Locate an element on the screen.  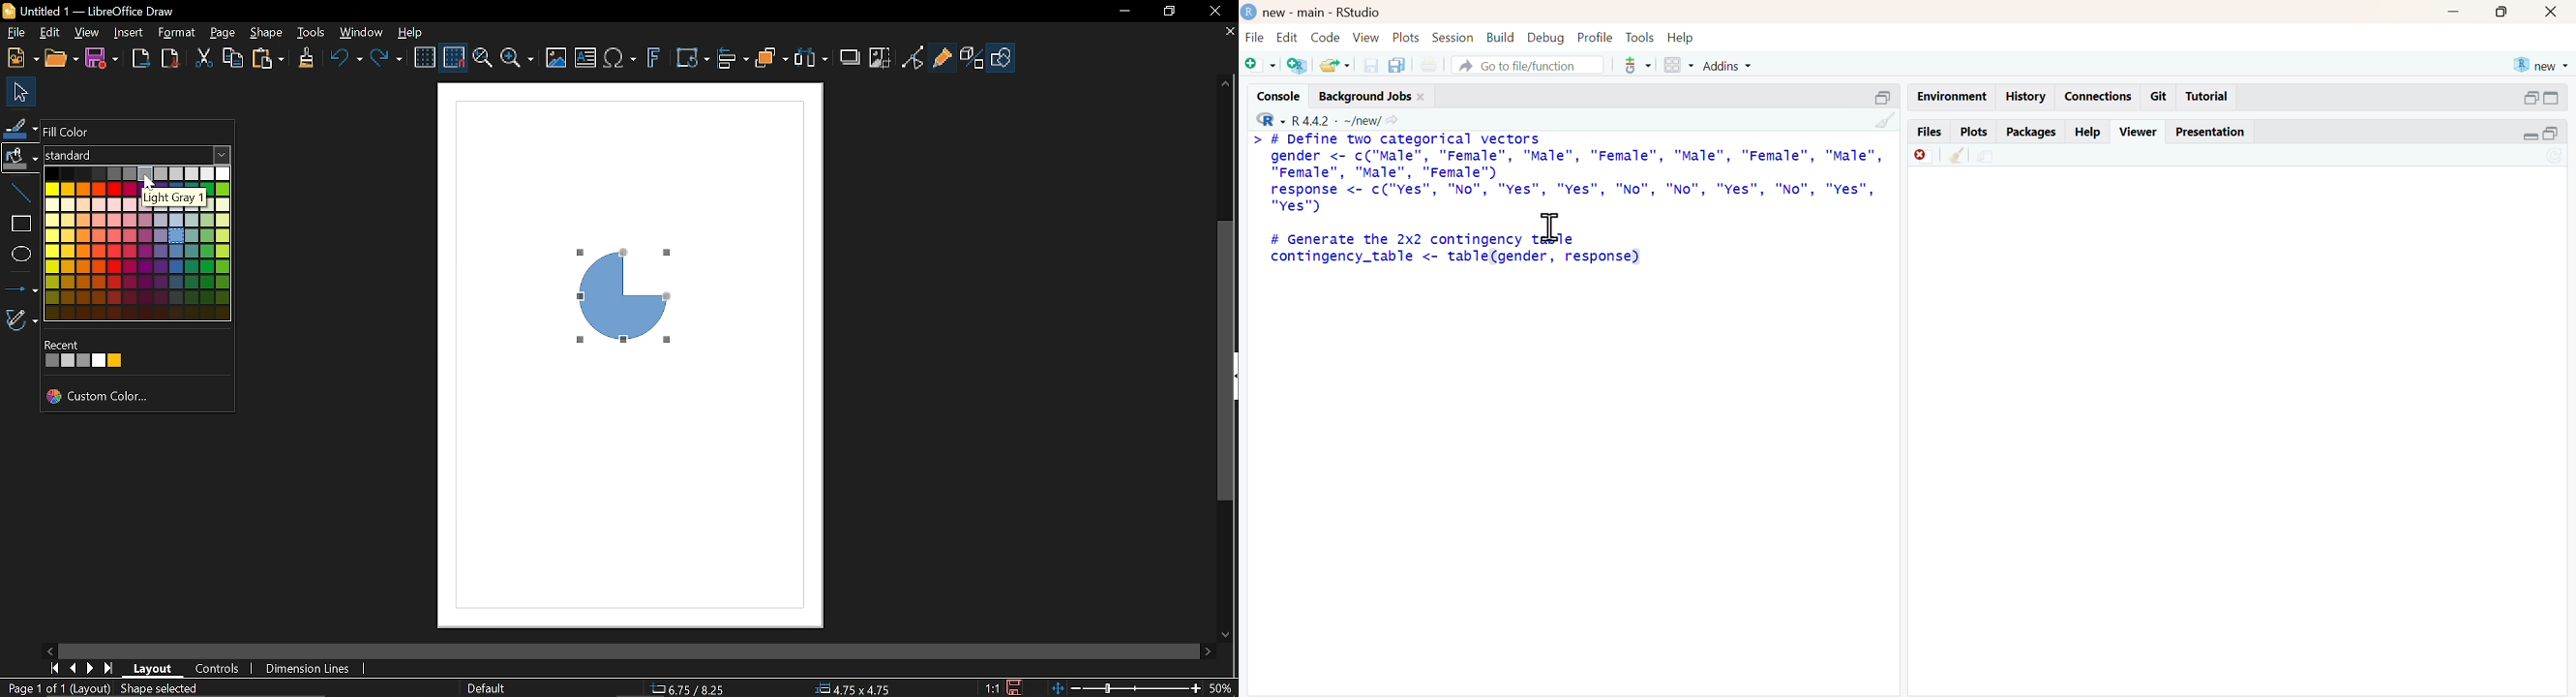
Fill line is located at coordinates (21, 126).